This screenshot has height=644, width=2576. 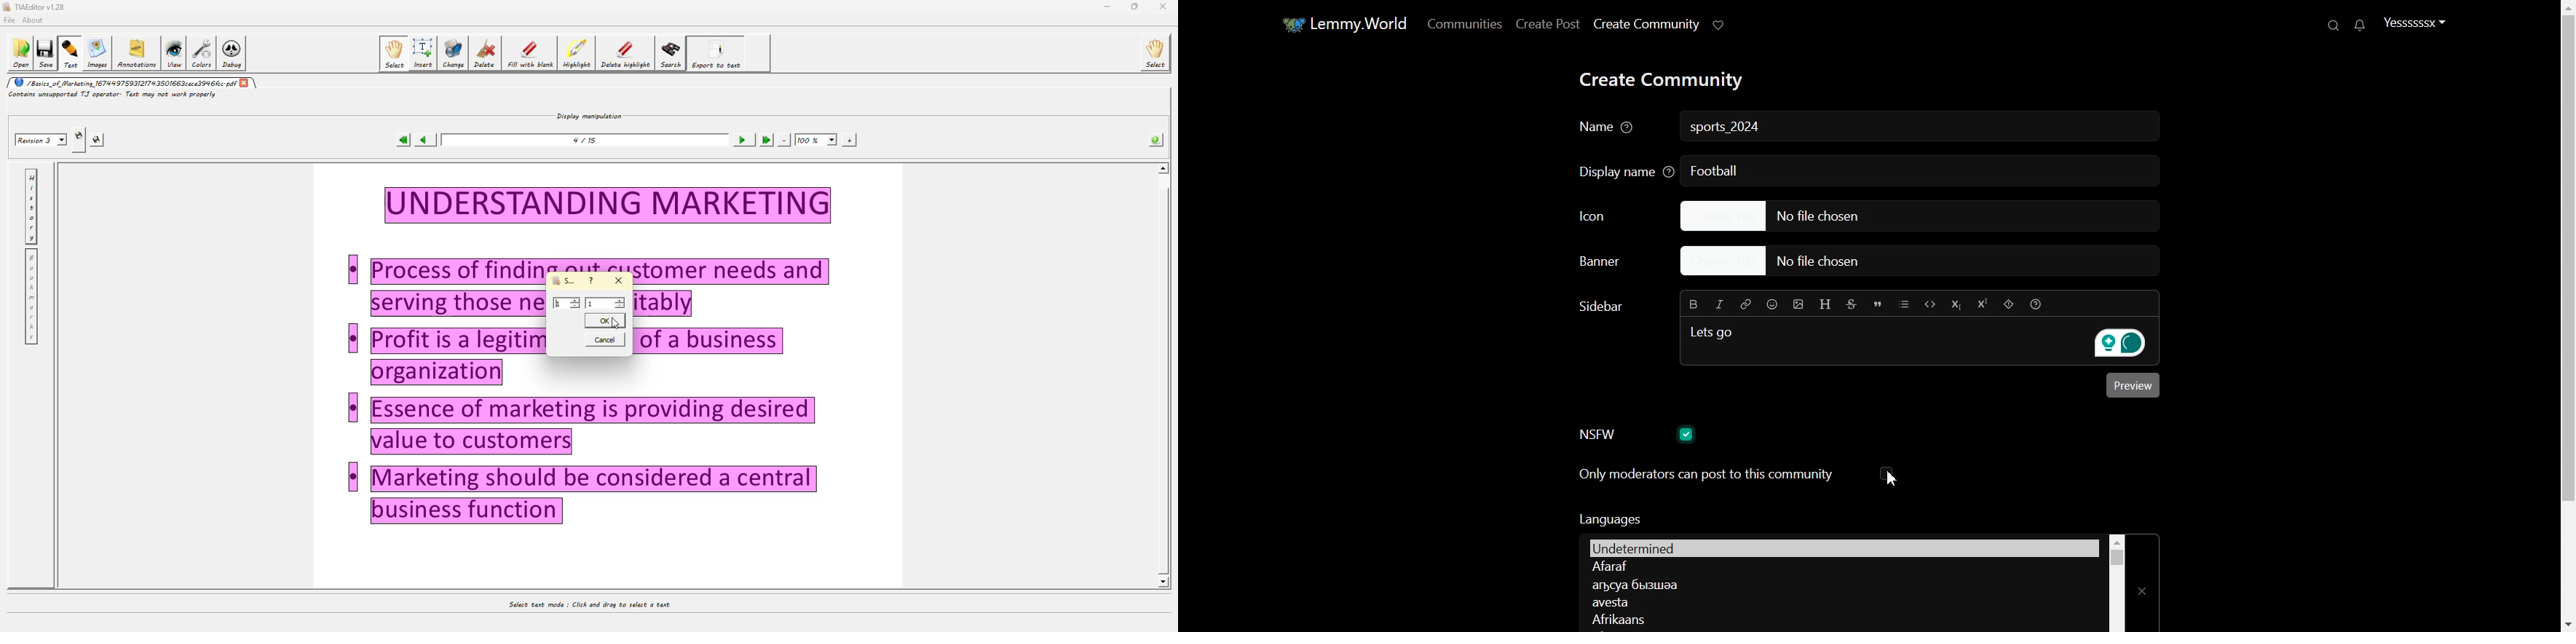 I want to click on Cursor, so click(x=1892, y=478).